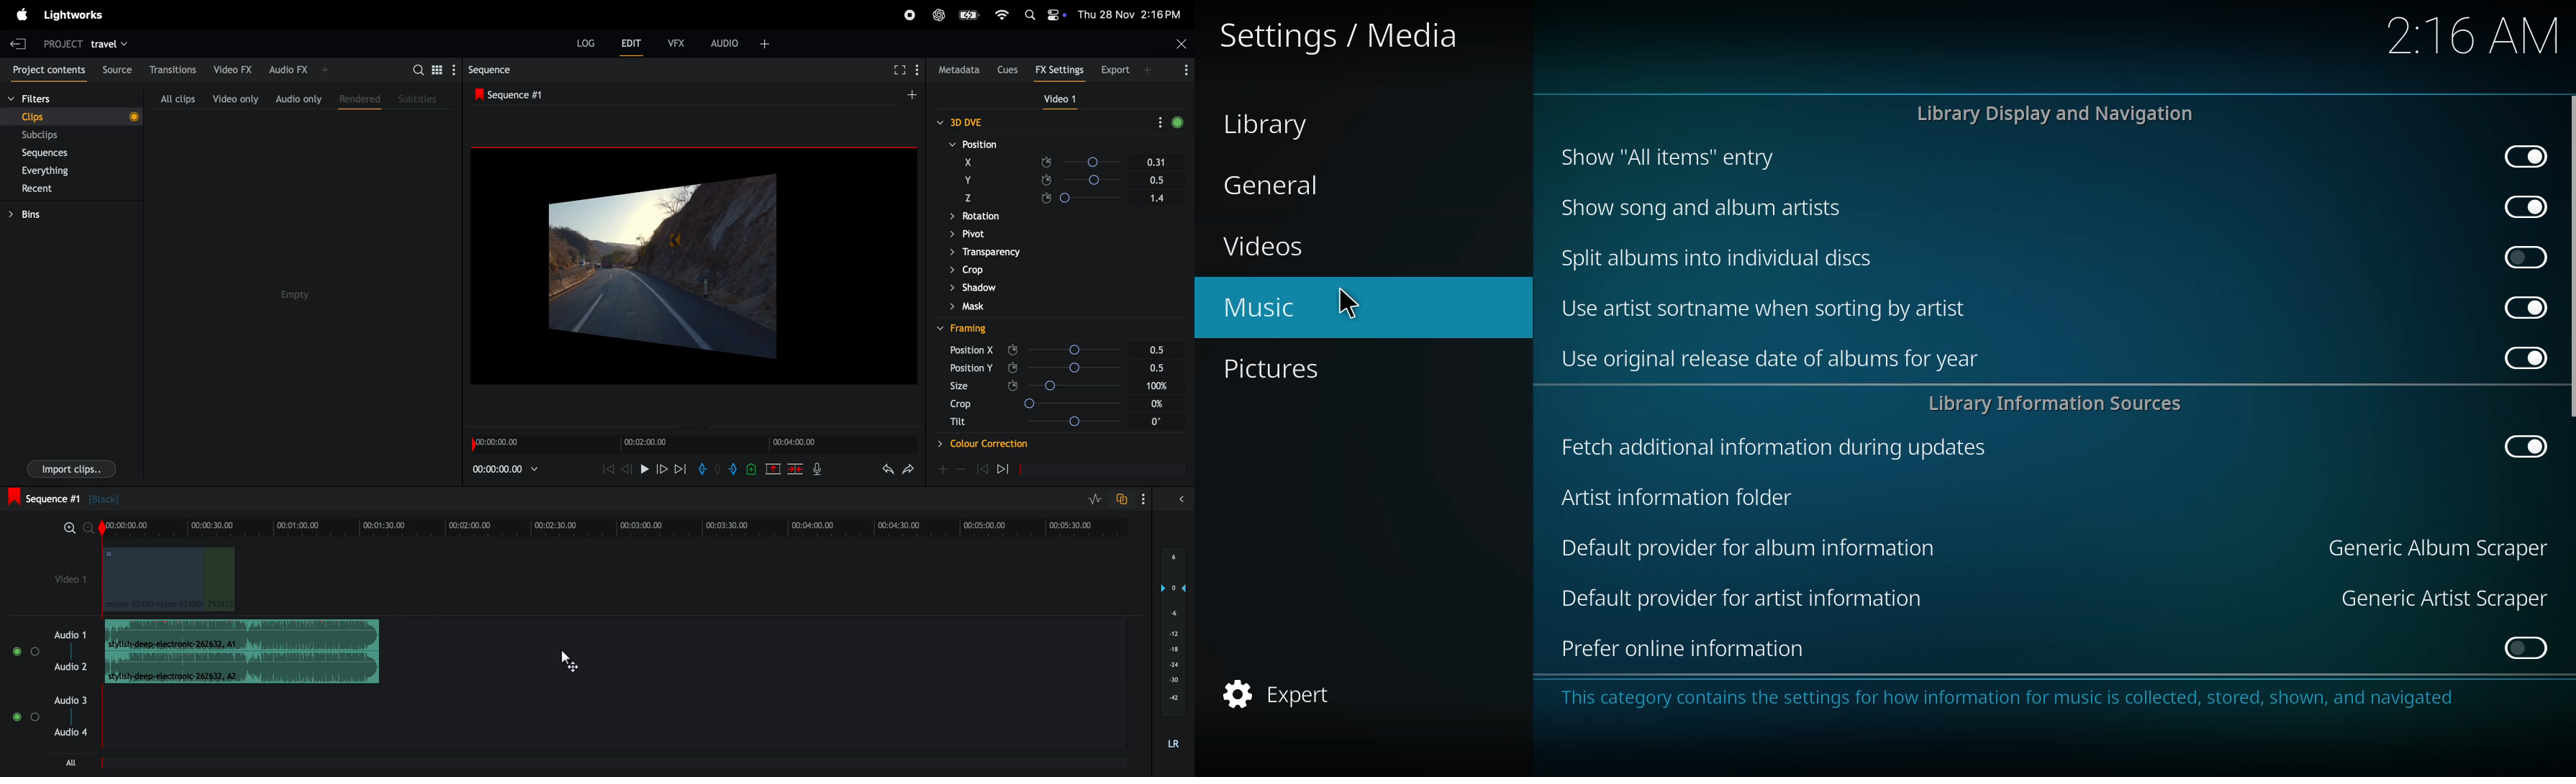 The height and width of the screenshot is (784, 2576). What do you see at coordinates (2574, 255) in the screenshot?
I see `scroll bar` at bounding box center [2574, 255].